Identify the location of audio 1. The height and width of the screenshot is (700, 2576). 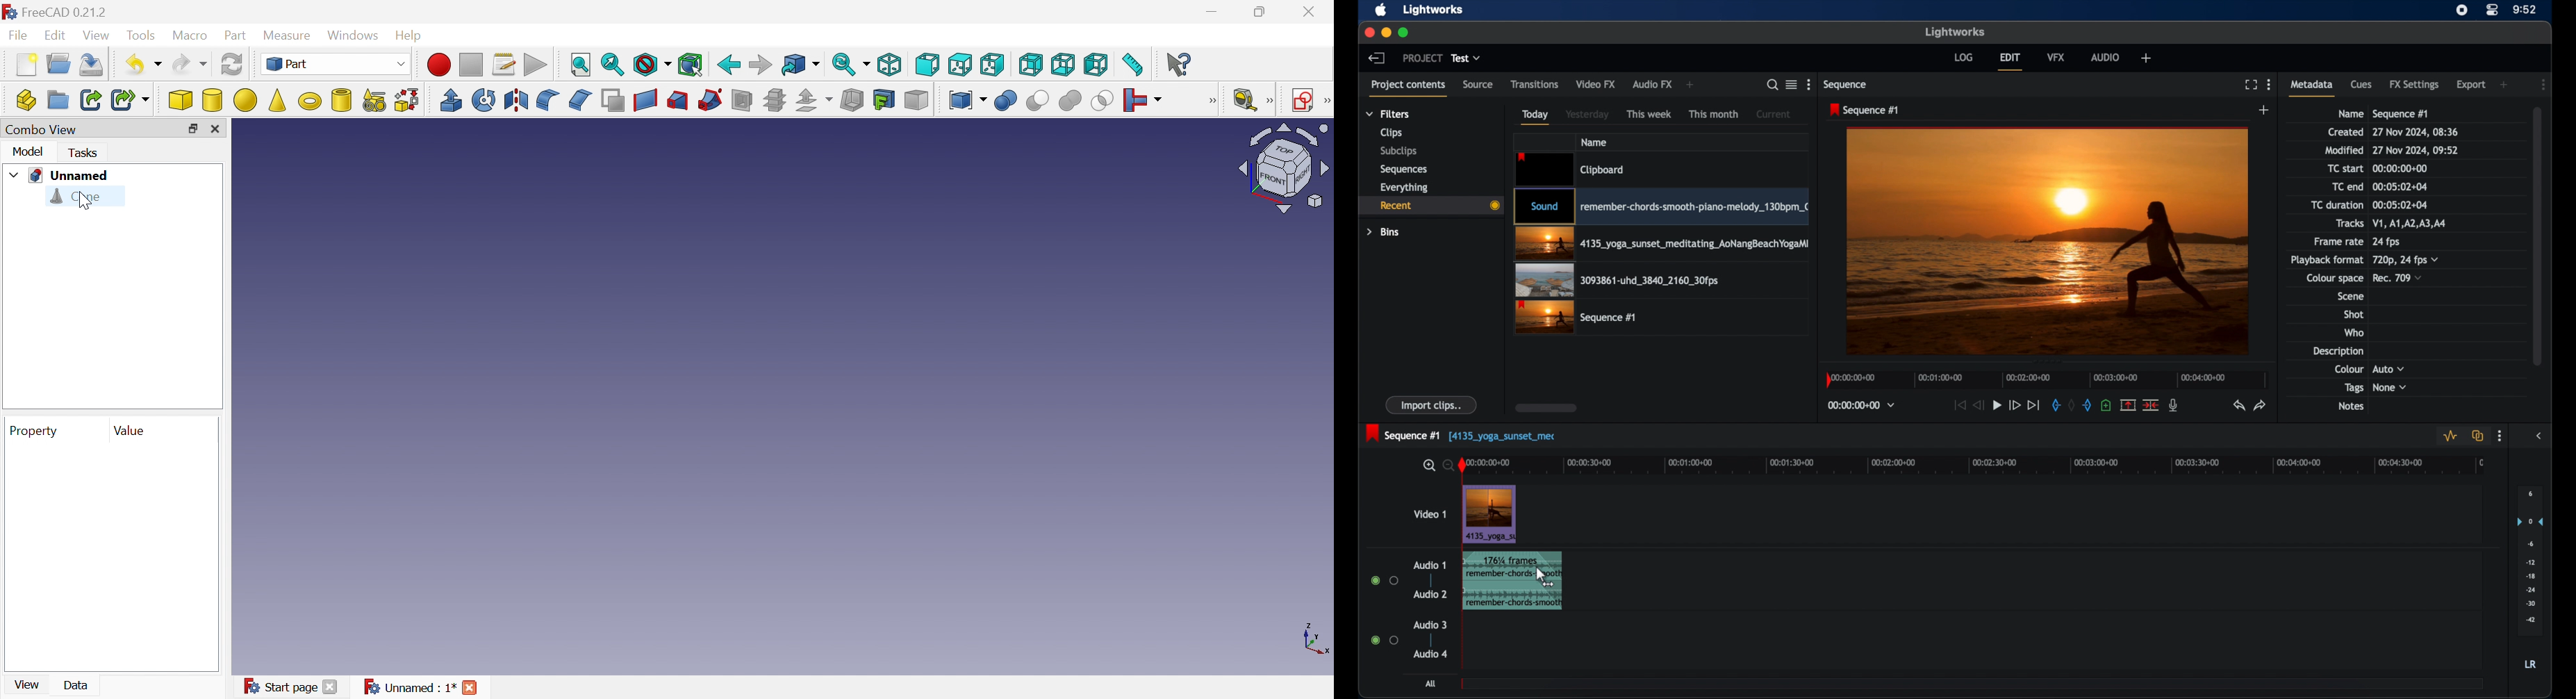
(1430, 565).